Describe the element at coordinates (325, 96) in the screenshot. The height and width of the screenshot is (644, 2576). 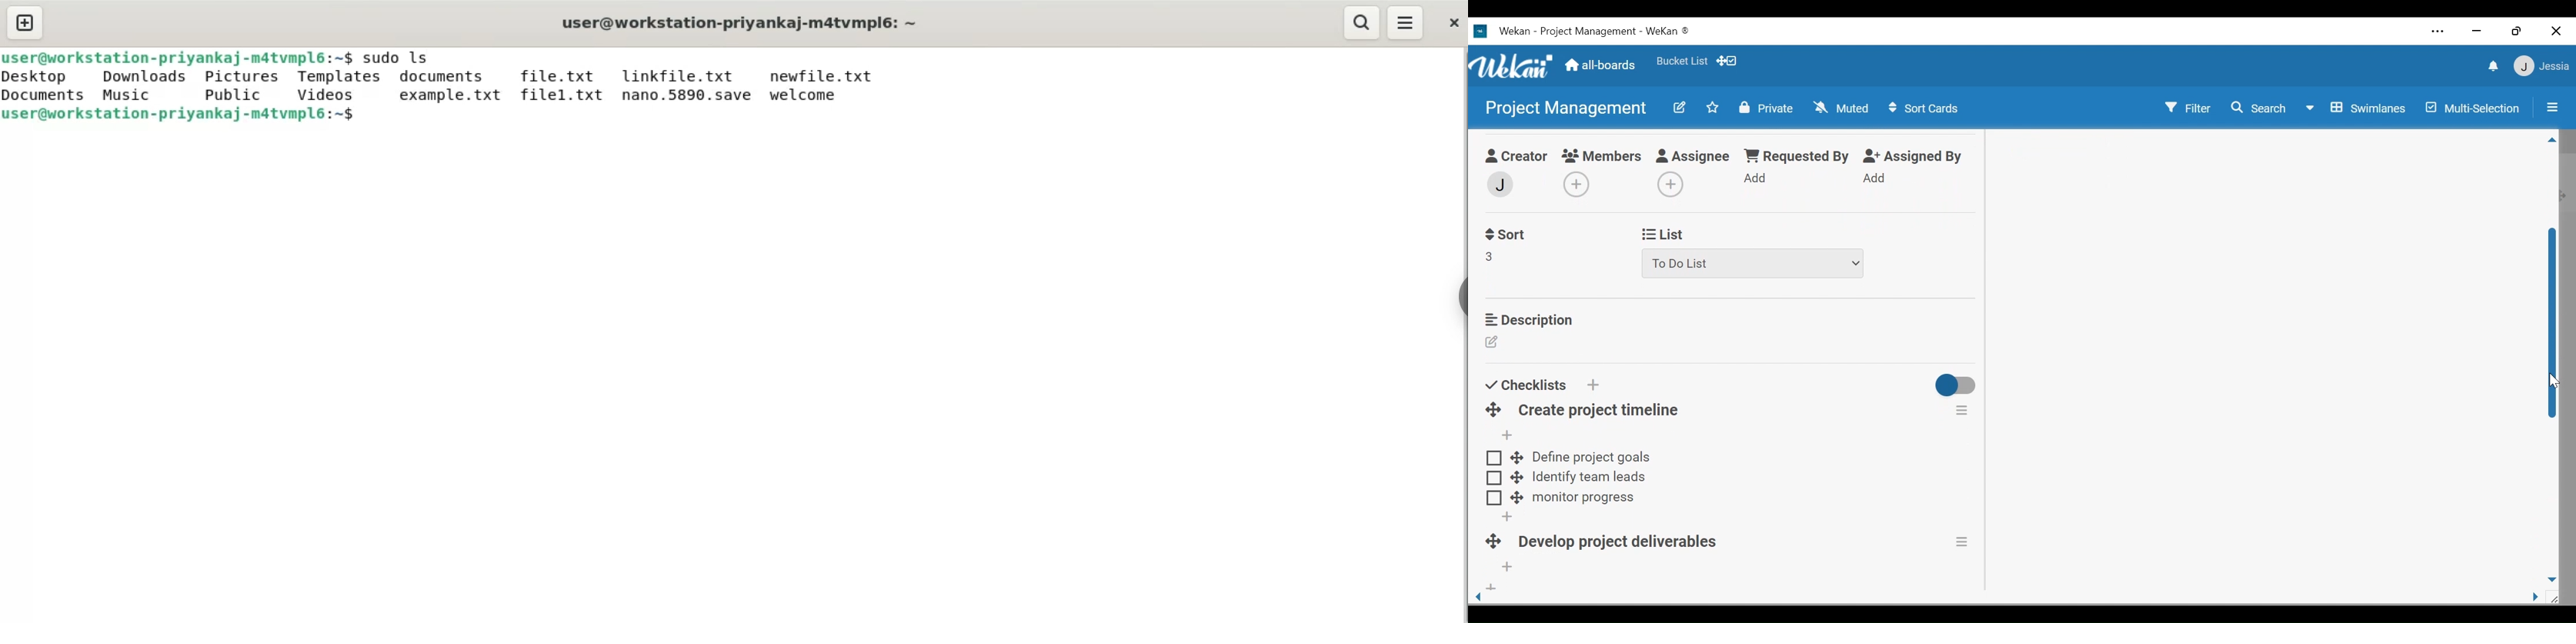
I see `videos` at that location.